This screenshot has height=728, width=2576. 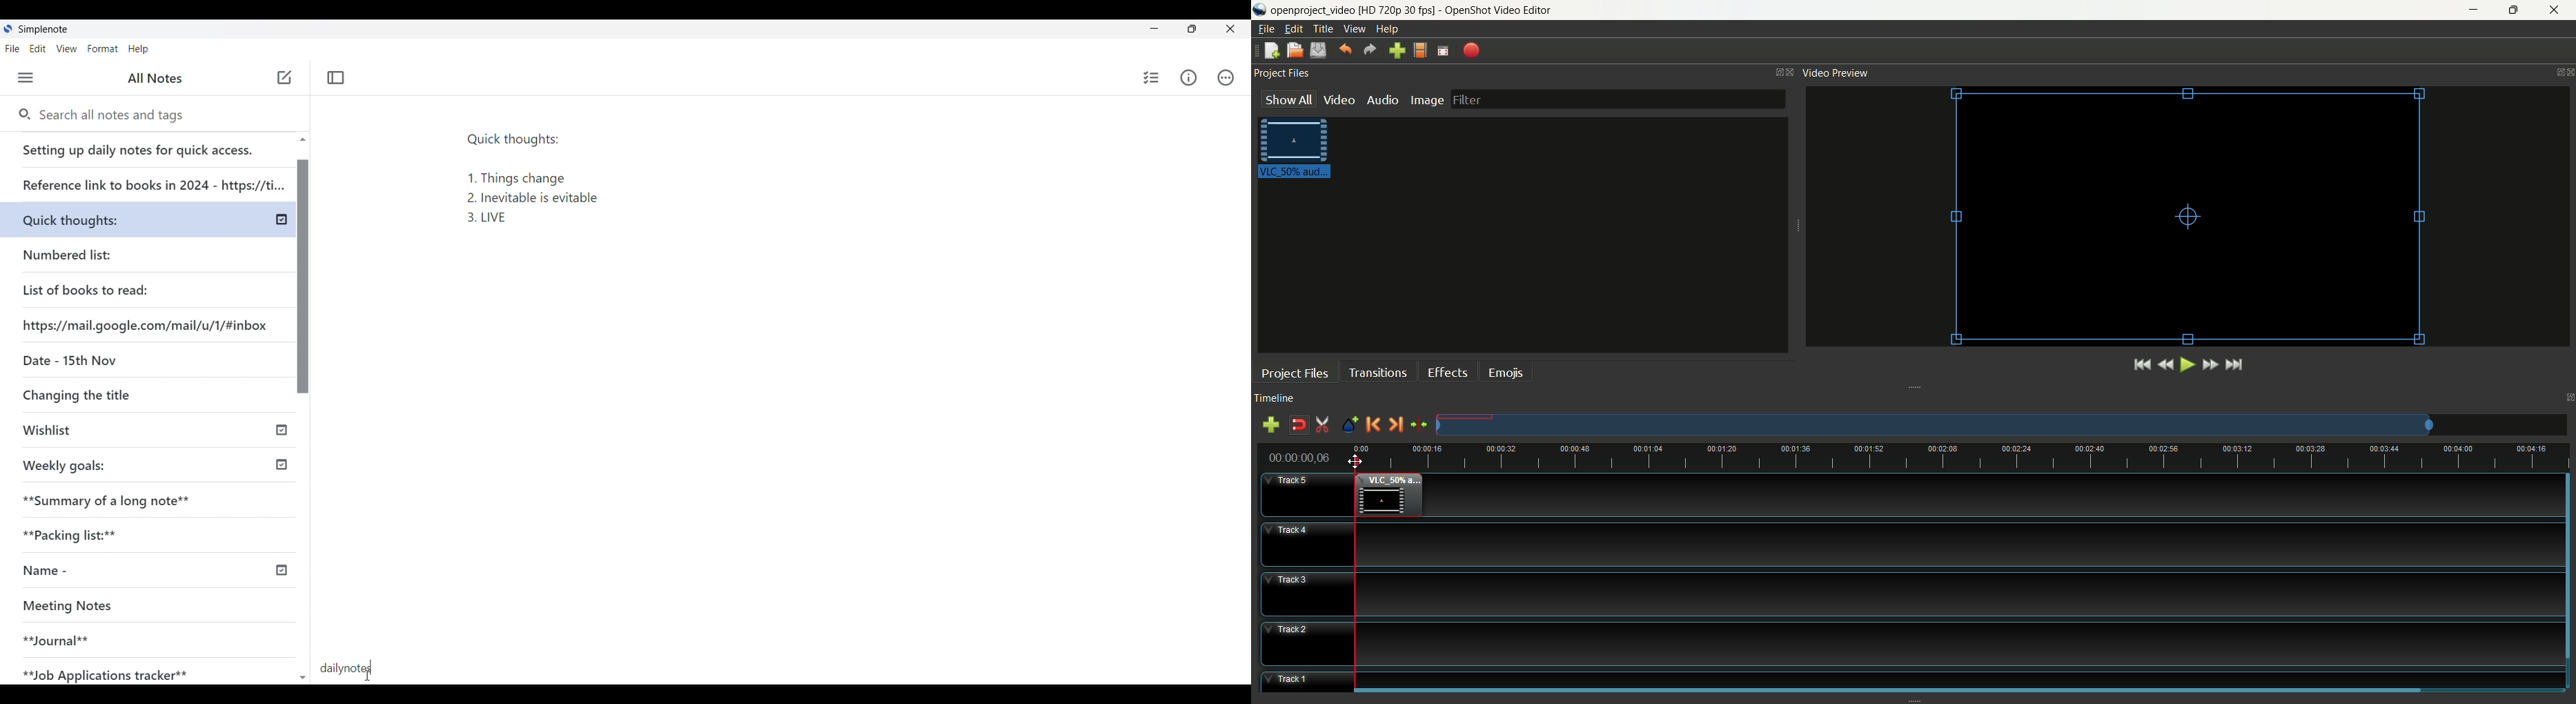 I want to click on Summary, so click(x=156, y=497).